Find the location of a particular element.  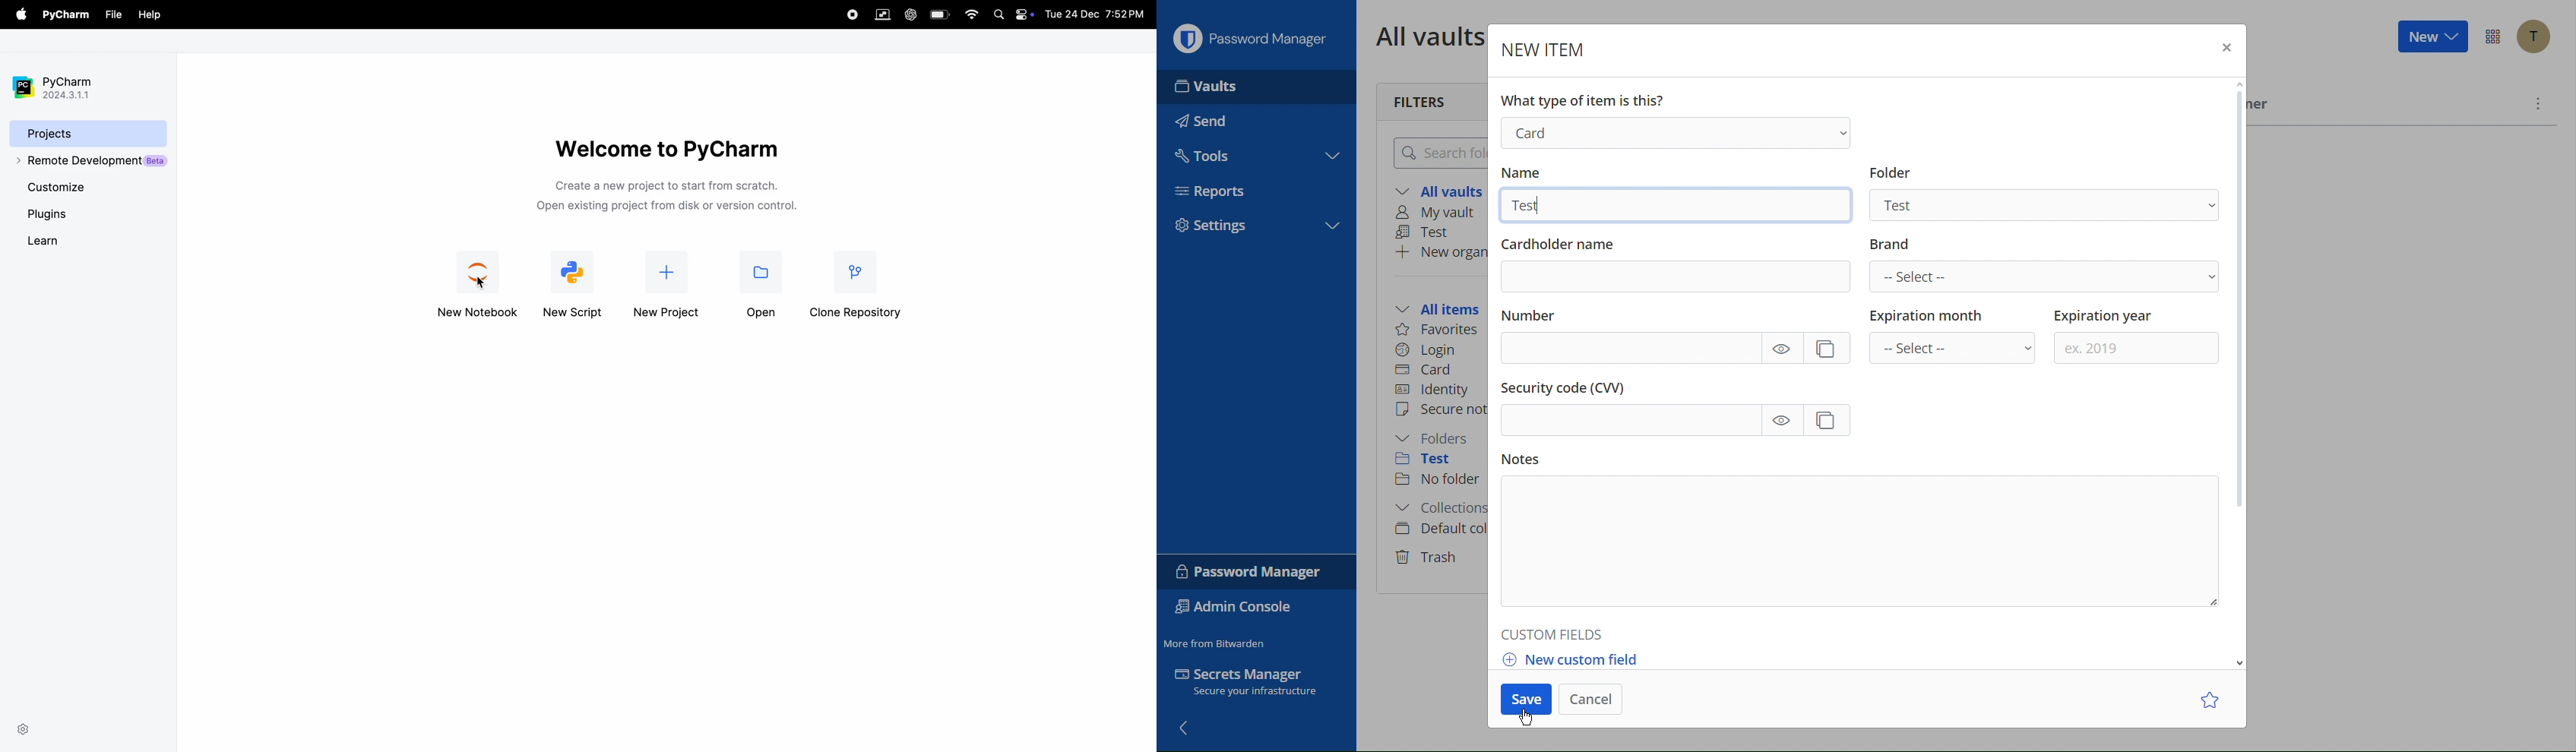

Notes is located at coordinates (1857, 545).